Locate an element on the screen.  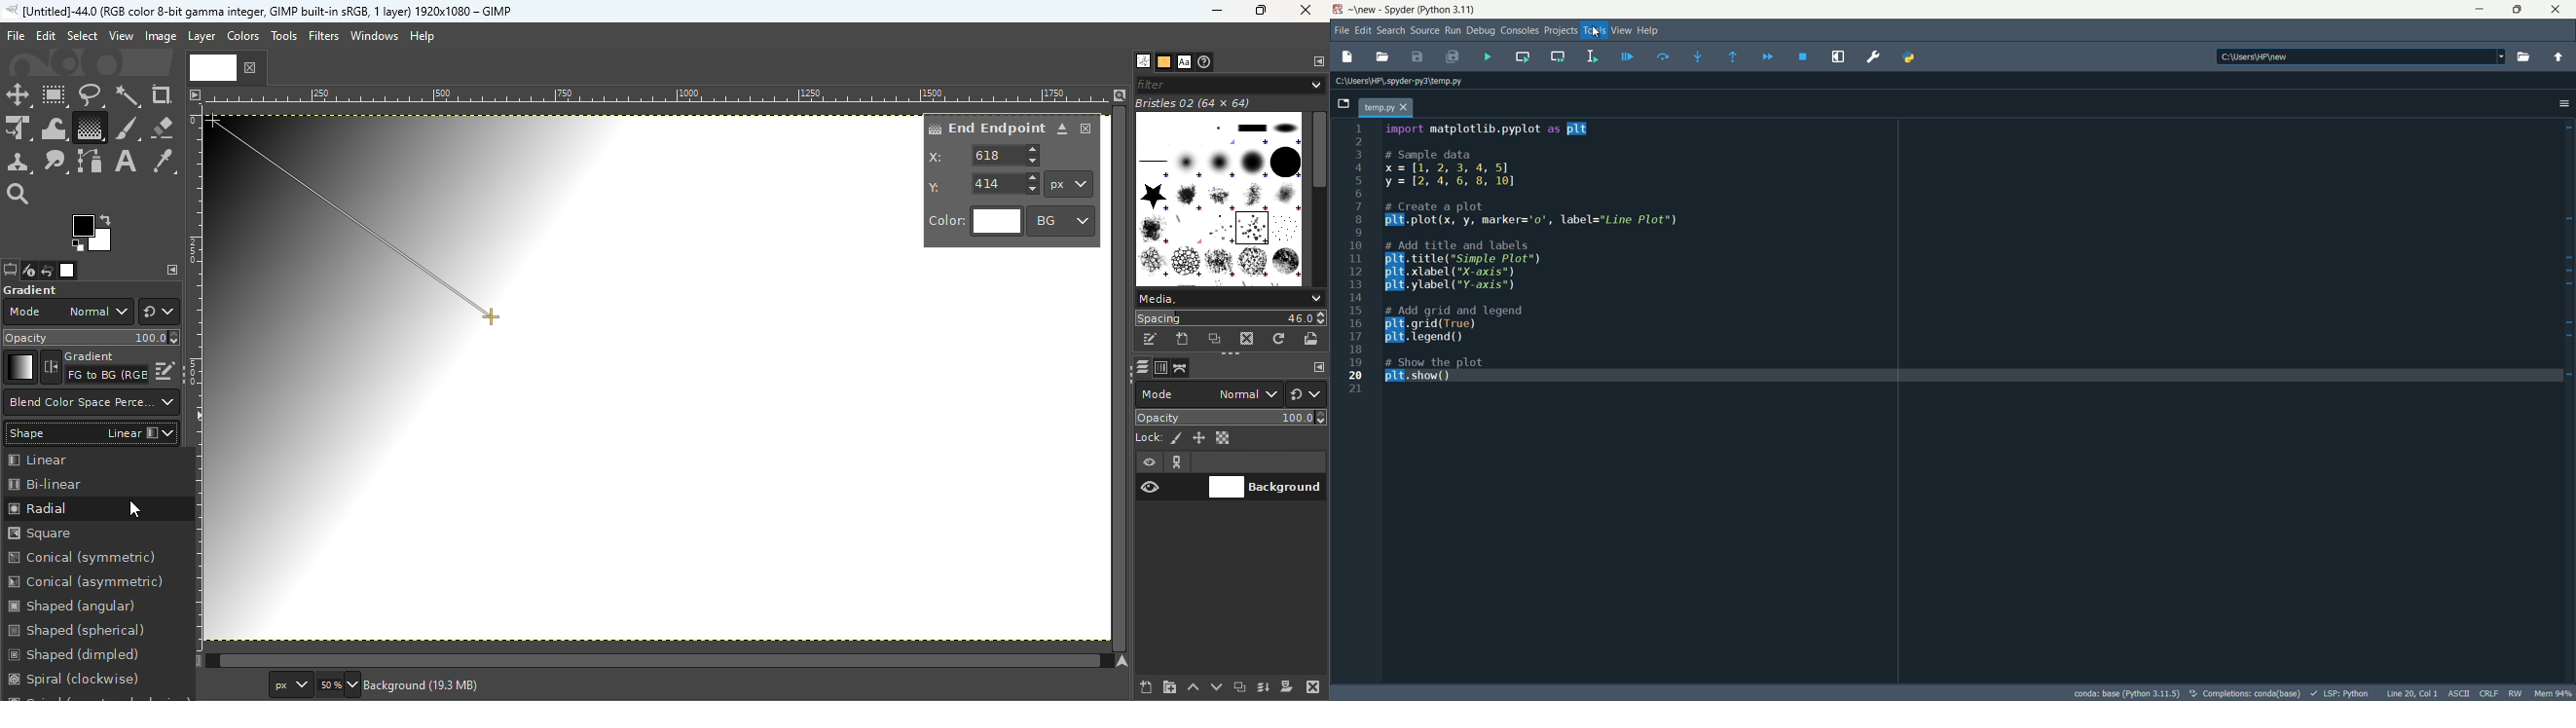
browse directory is located at coordinates (2523, 56).